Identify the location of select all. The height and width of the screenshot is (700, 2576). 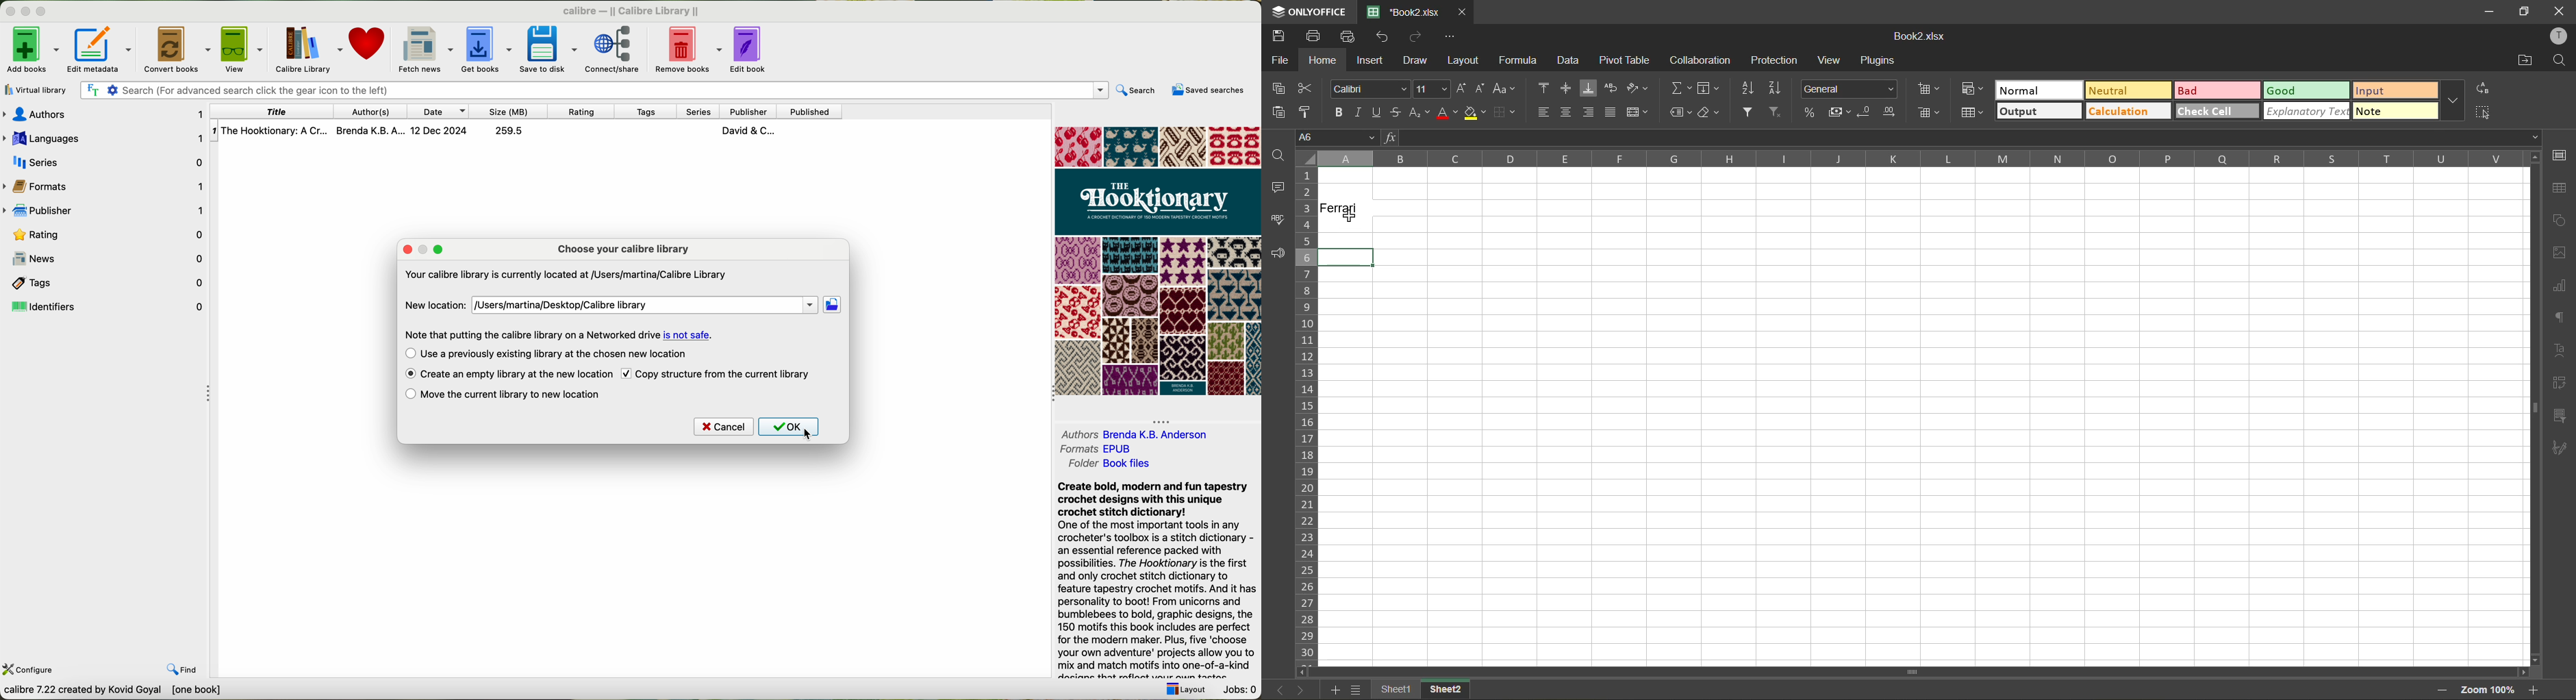
(2486, 112).